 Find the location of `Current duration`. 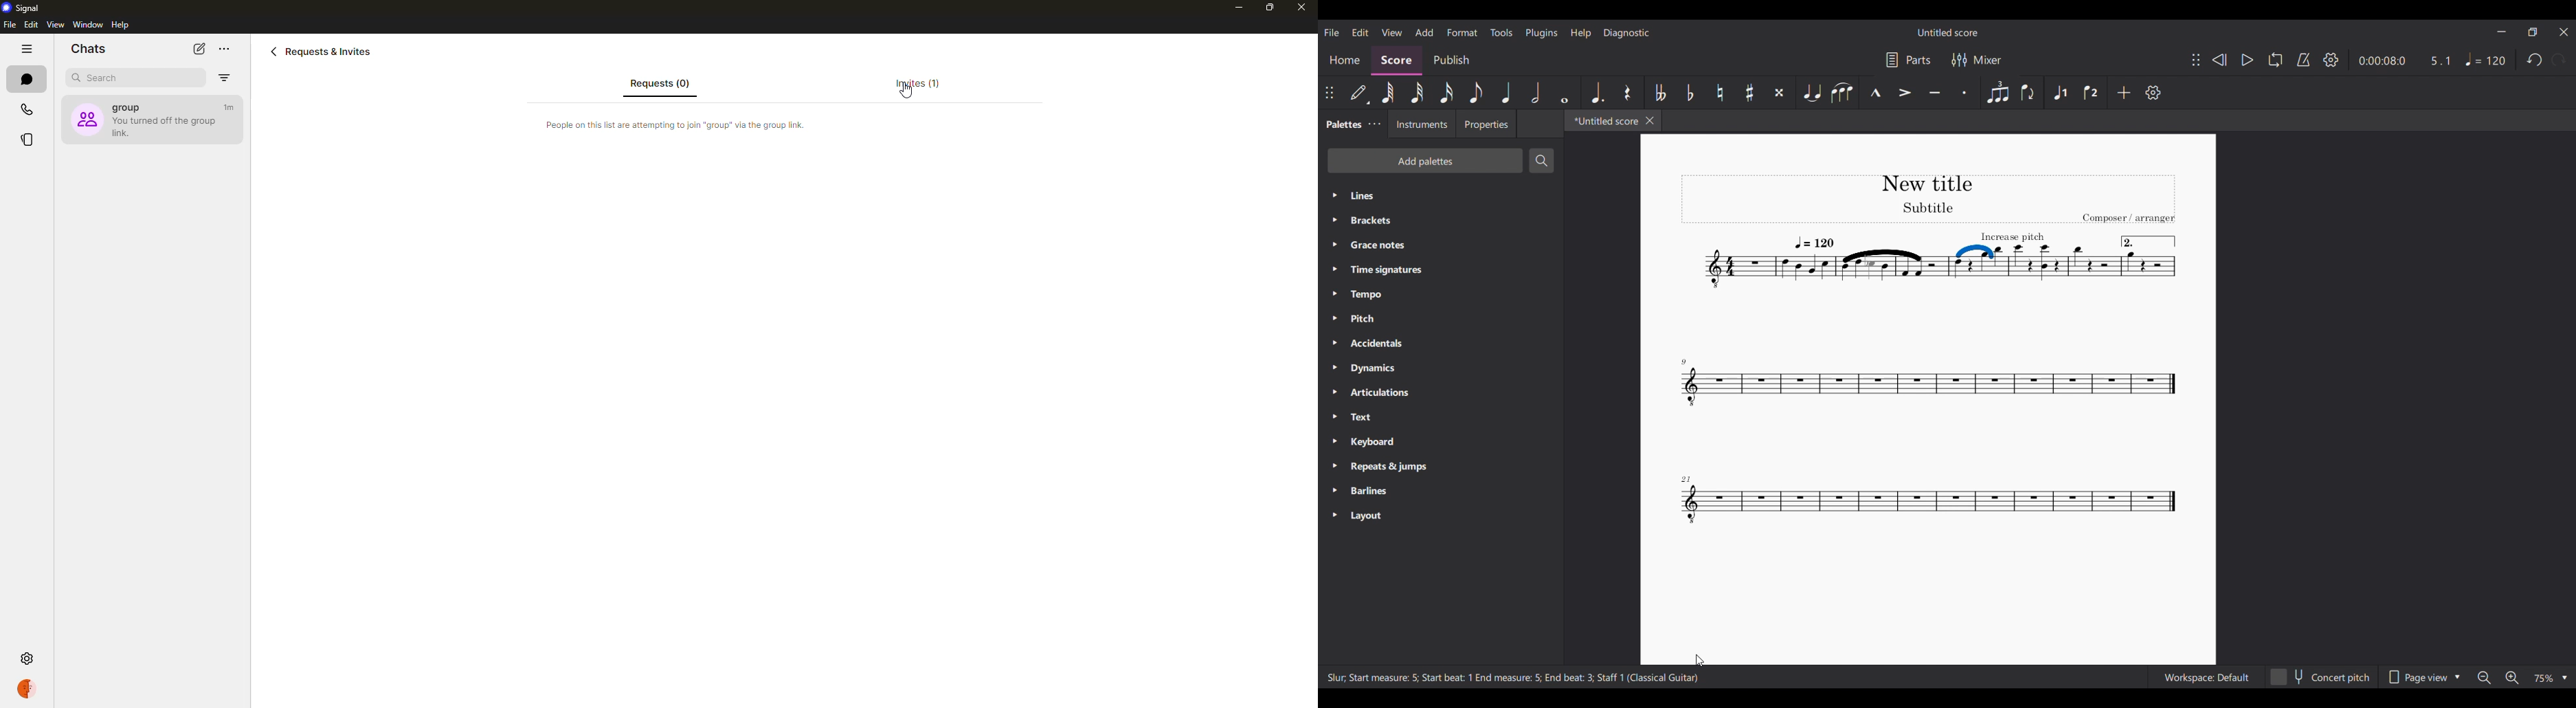

Current duration is located at coordinates (2380, 60).